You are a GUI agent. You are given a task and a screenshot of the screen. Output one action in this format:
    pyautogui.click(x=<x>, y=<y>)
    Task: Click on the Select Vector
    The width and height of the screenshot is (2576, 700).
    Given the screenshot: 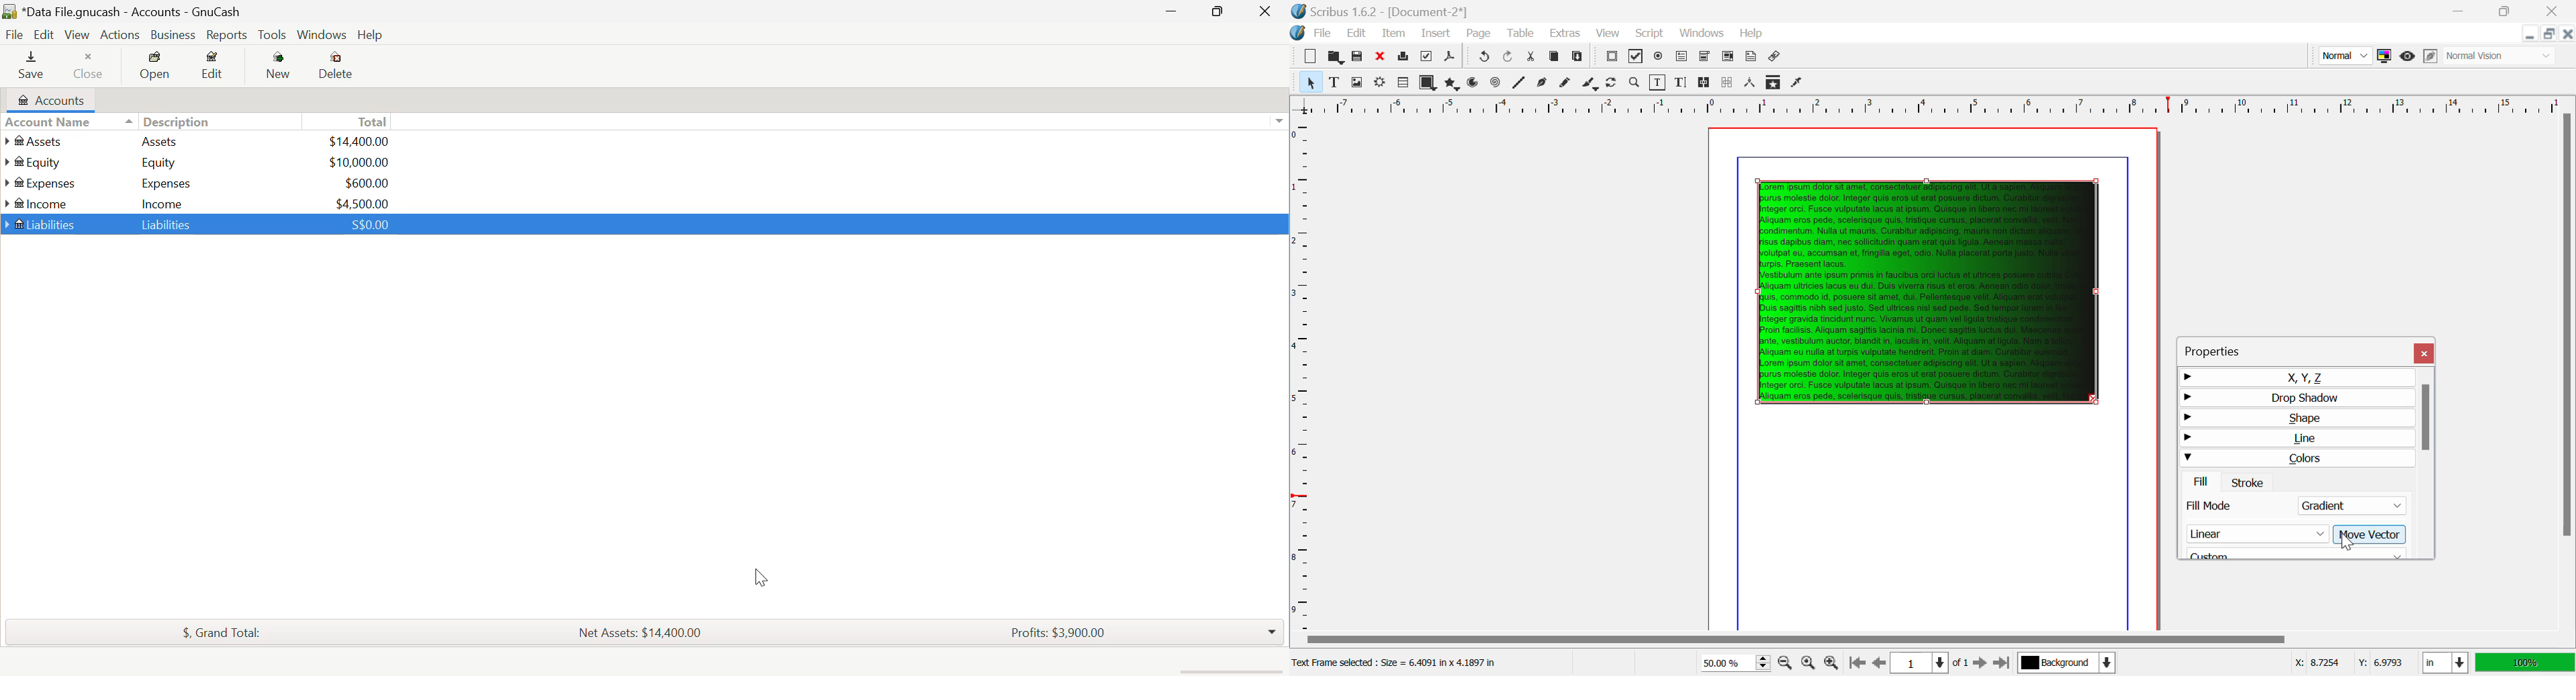 What is the action you would take?
    pyautogui.click(x=2292, y=534)
    